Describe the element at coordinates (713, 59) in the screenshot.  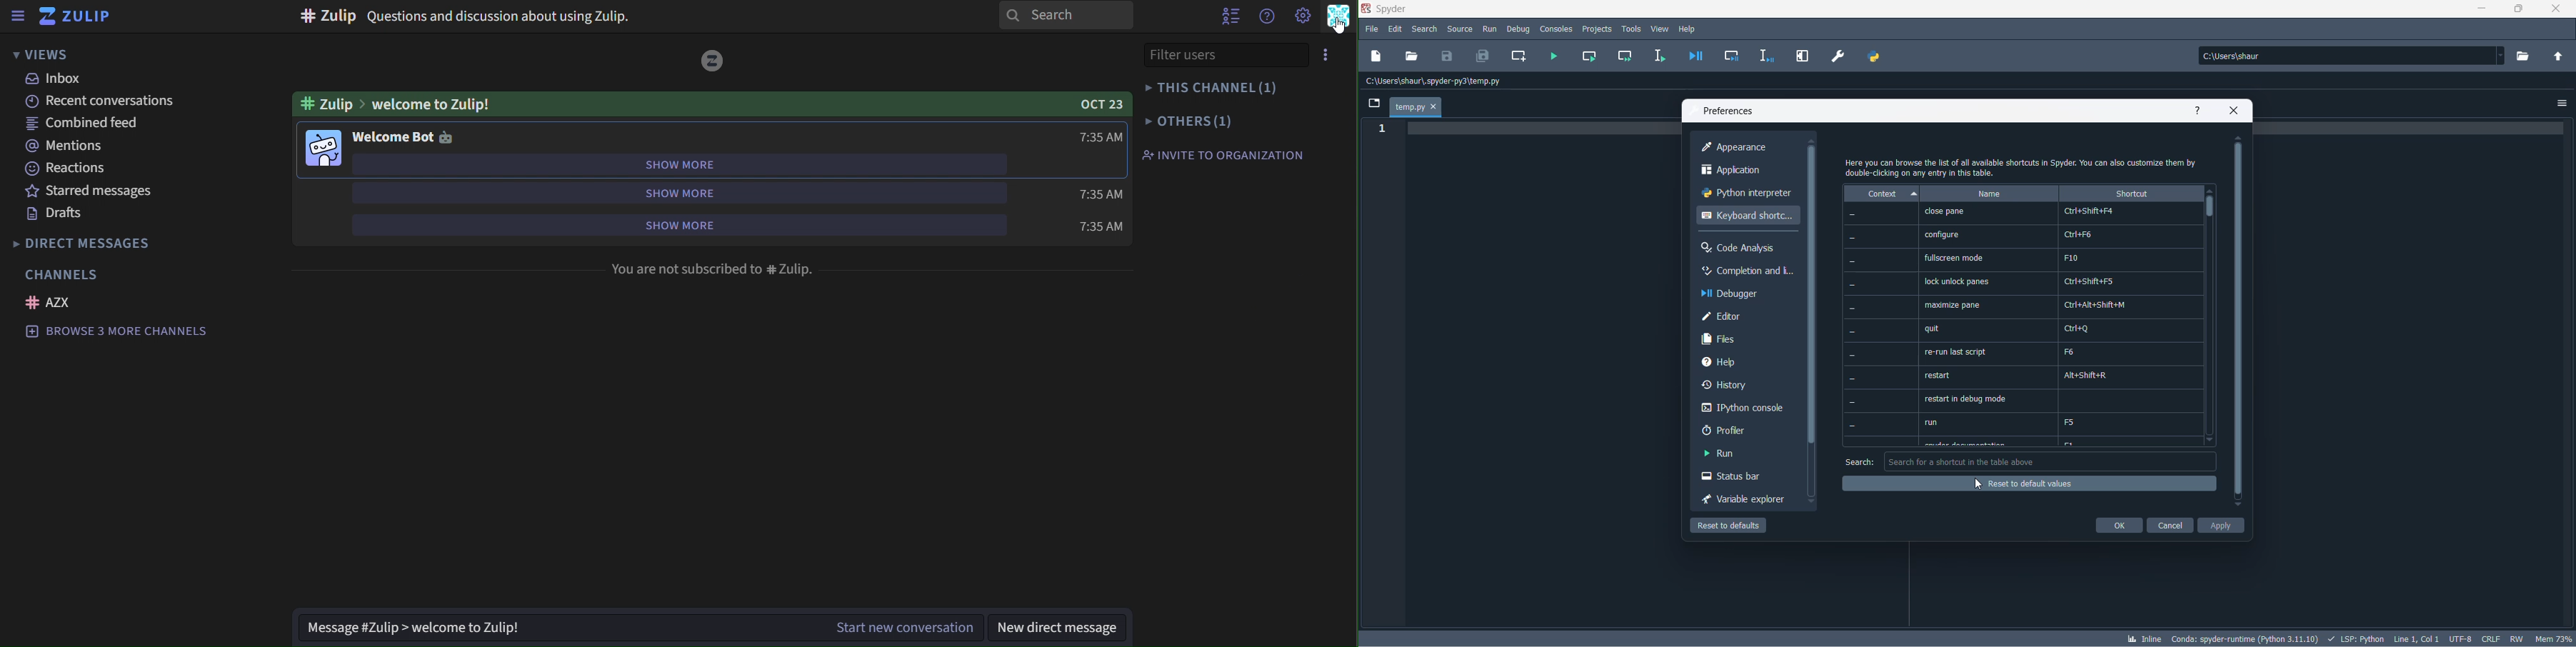
I see `image` at that location.